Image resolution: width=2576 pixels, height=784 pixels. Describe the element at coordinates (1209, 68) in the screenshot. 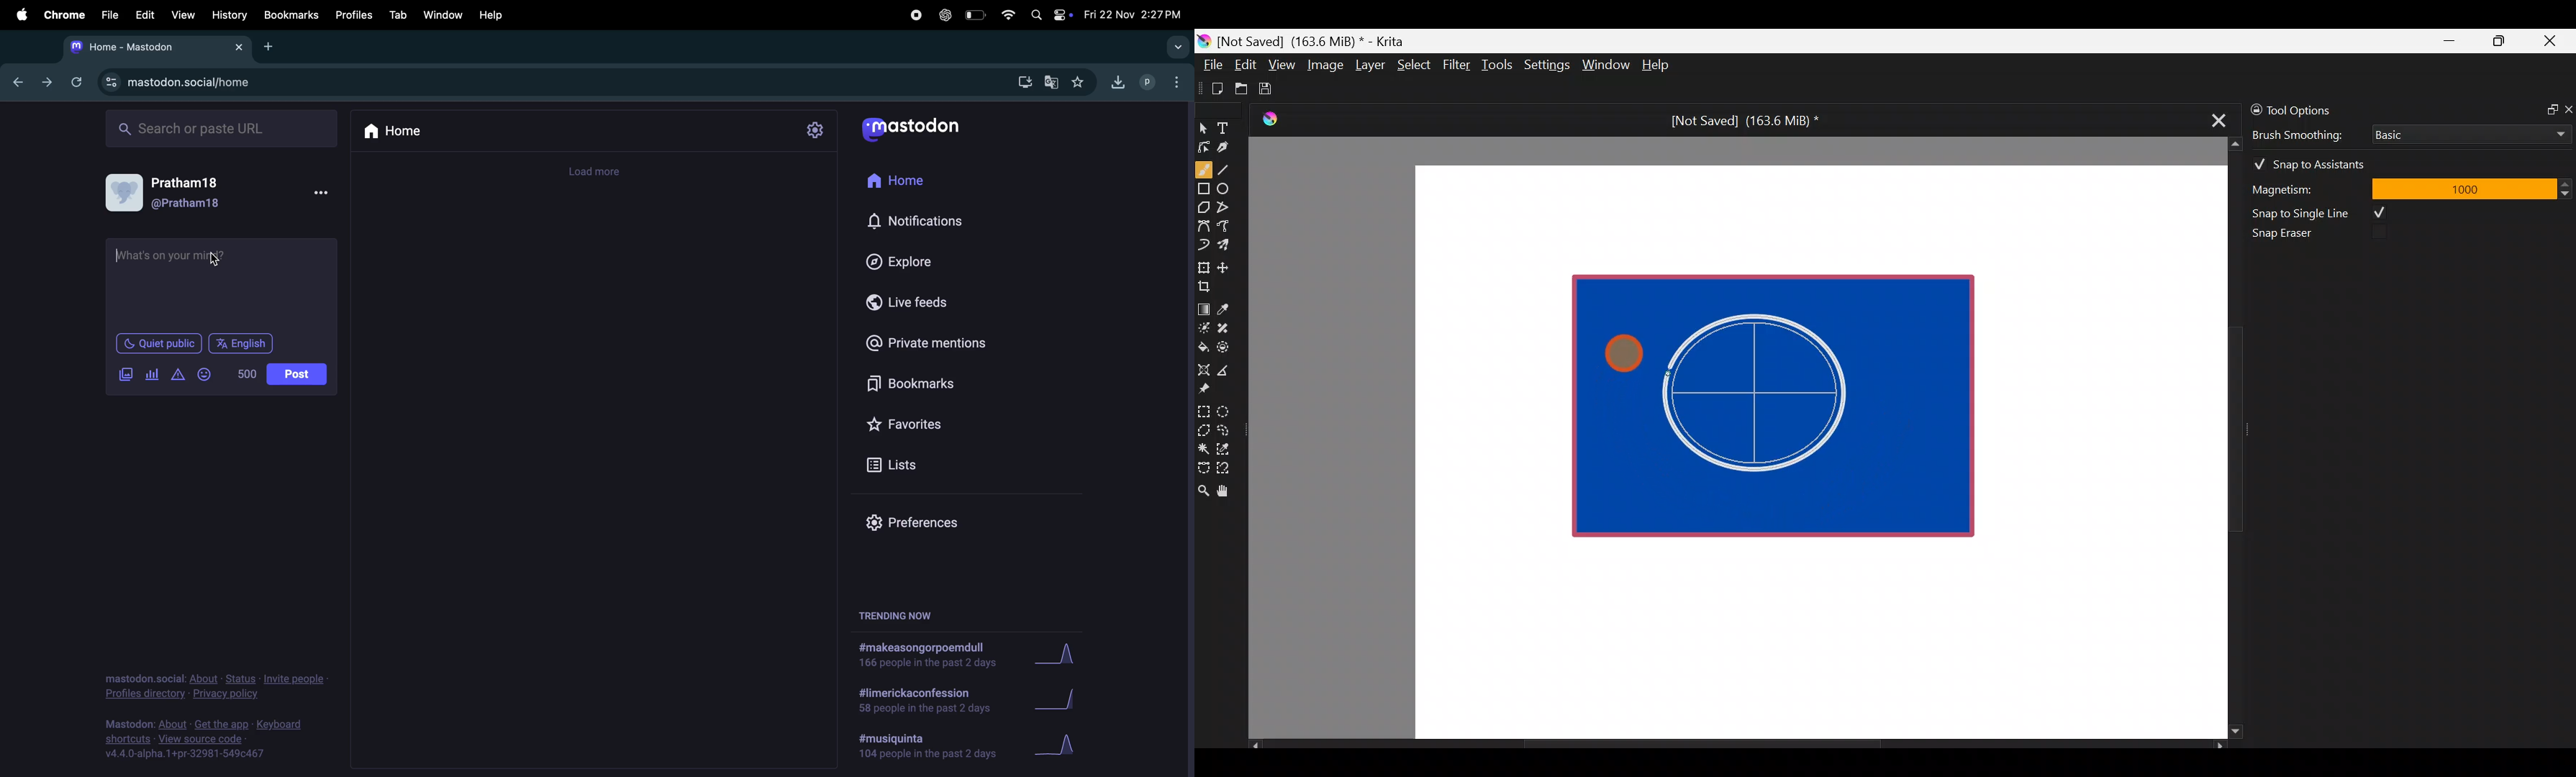

I see `File` at that location.